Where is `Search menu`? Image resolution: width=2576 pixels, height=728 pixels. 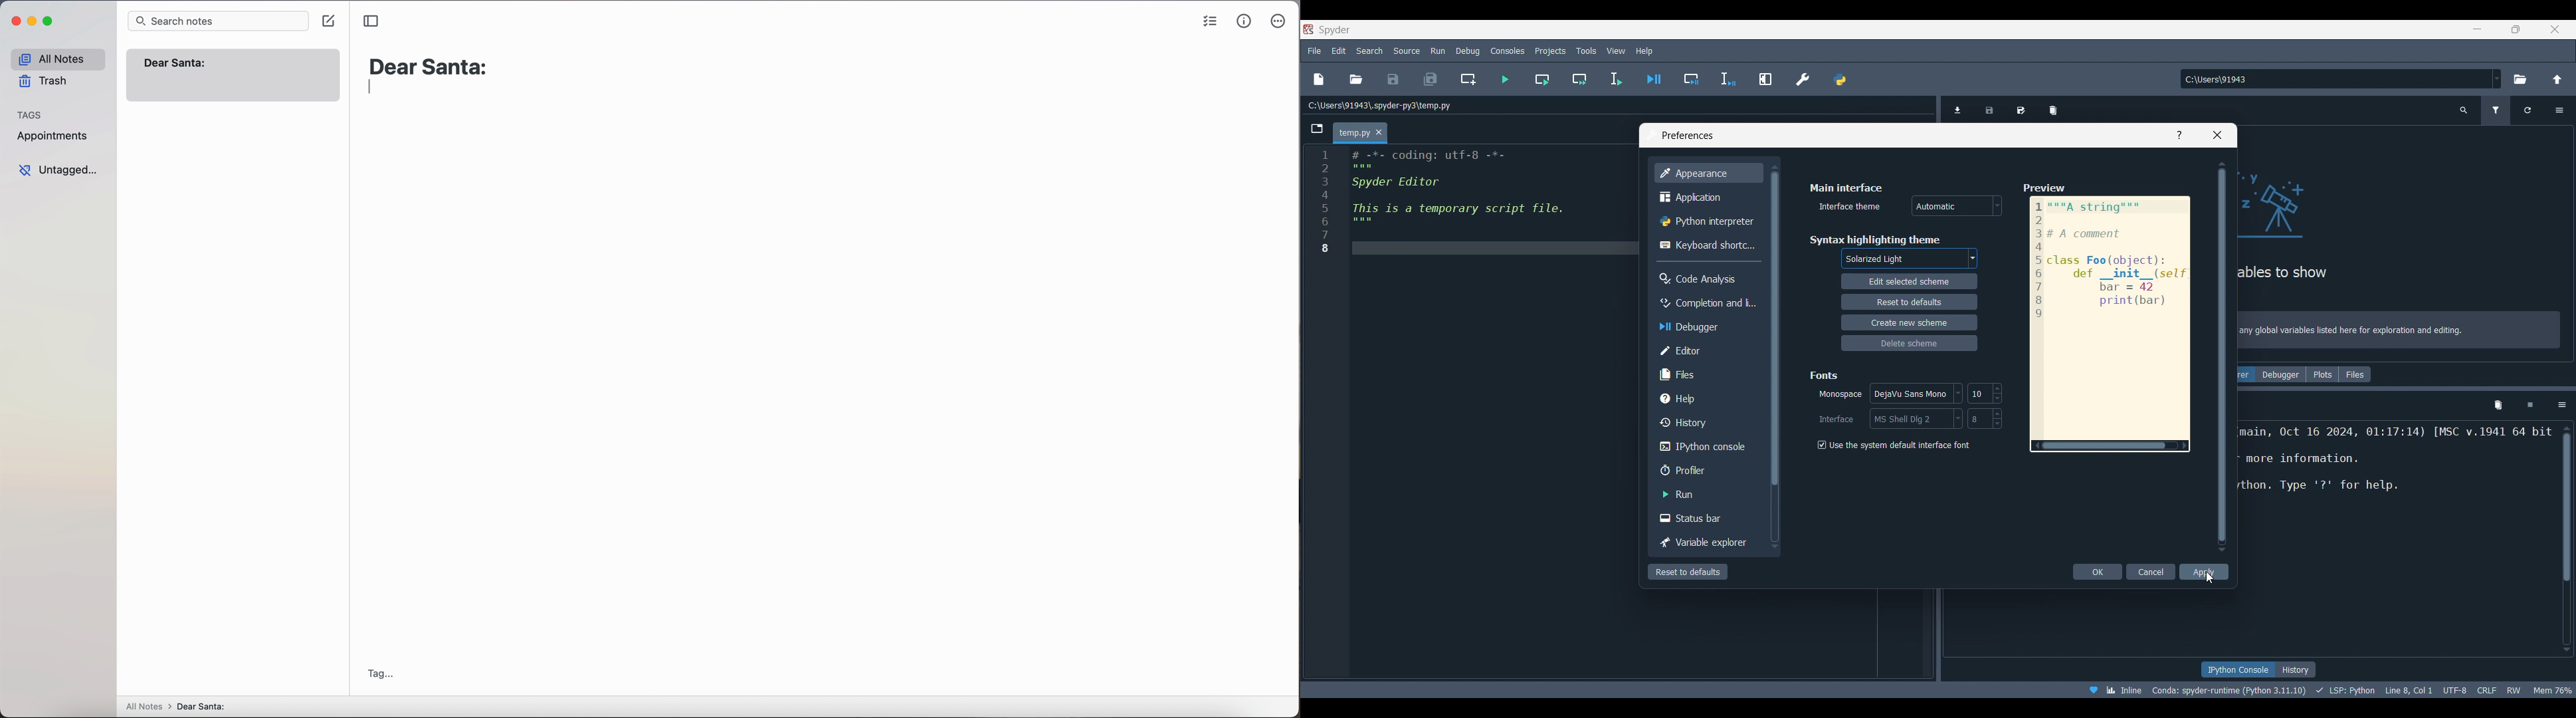 Search menu is located at coordinates (1370, 51).